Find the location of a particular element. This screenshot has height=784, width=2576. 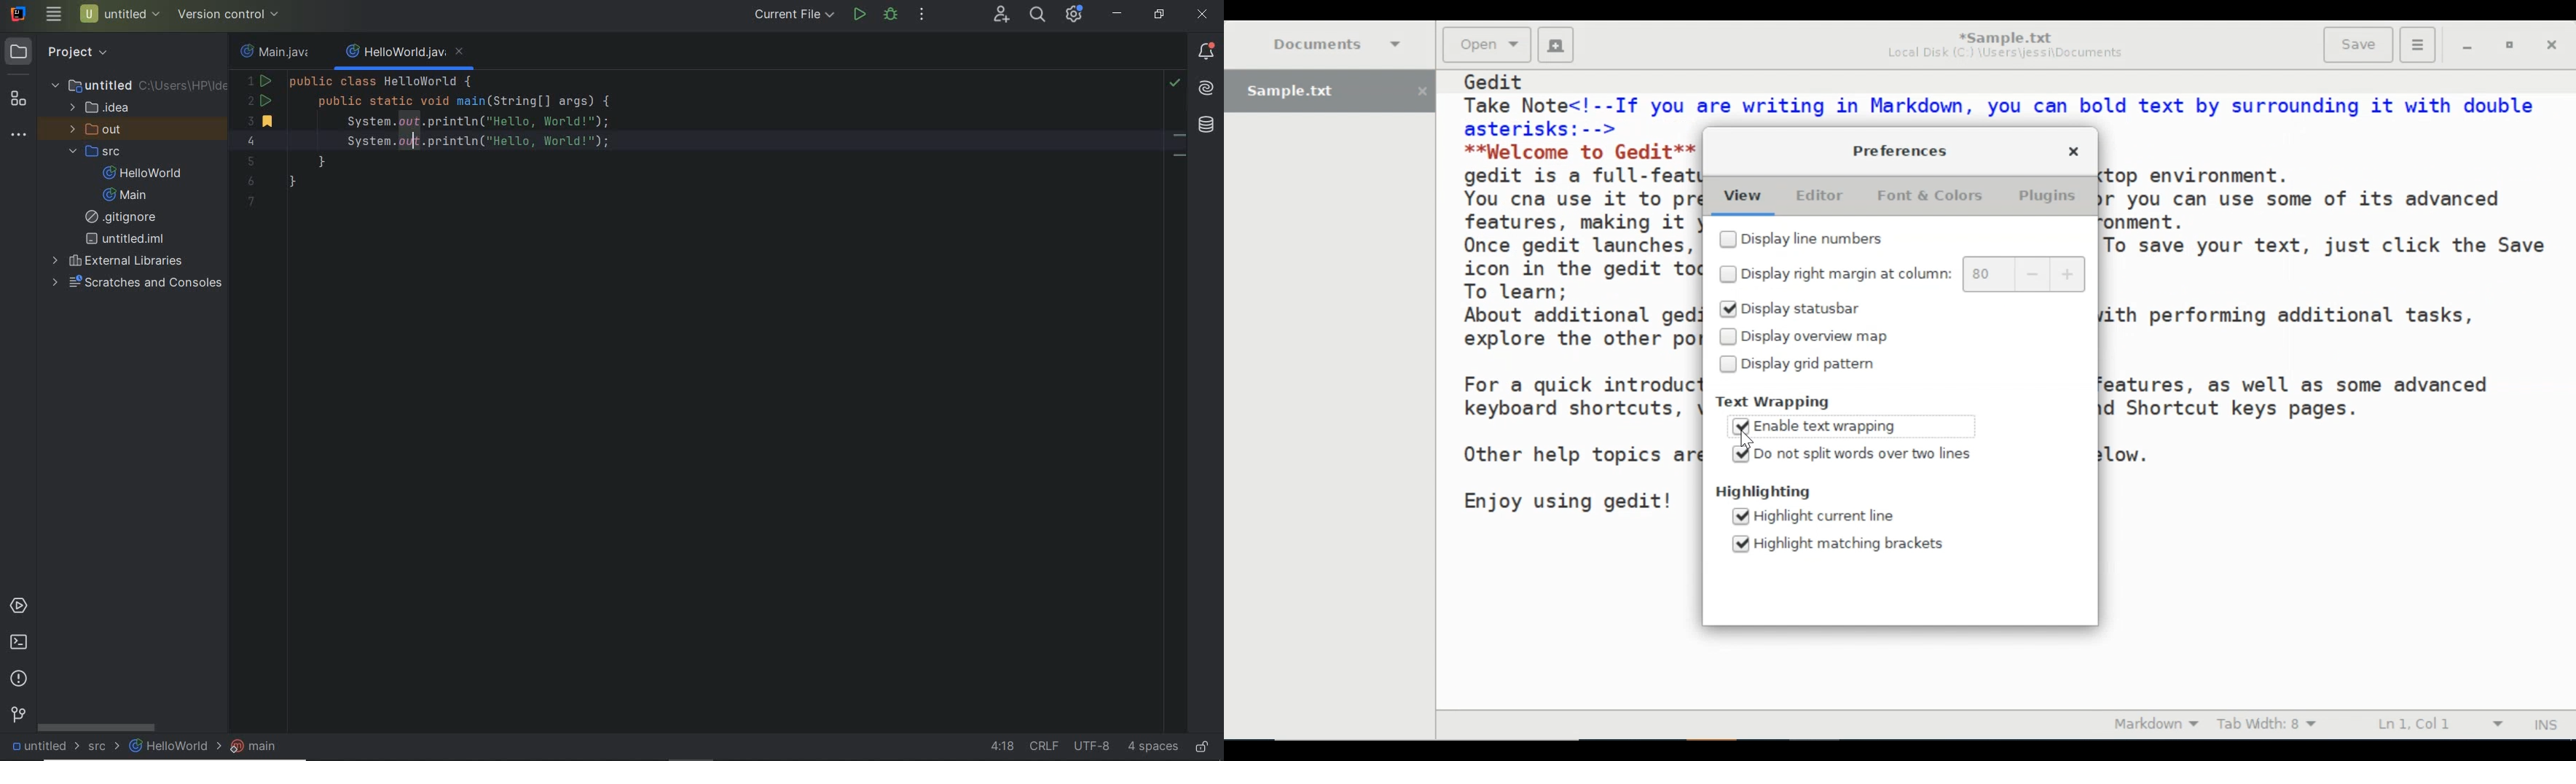

out is located at coordinates (93, 130).